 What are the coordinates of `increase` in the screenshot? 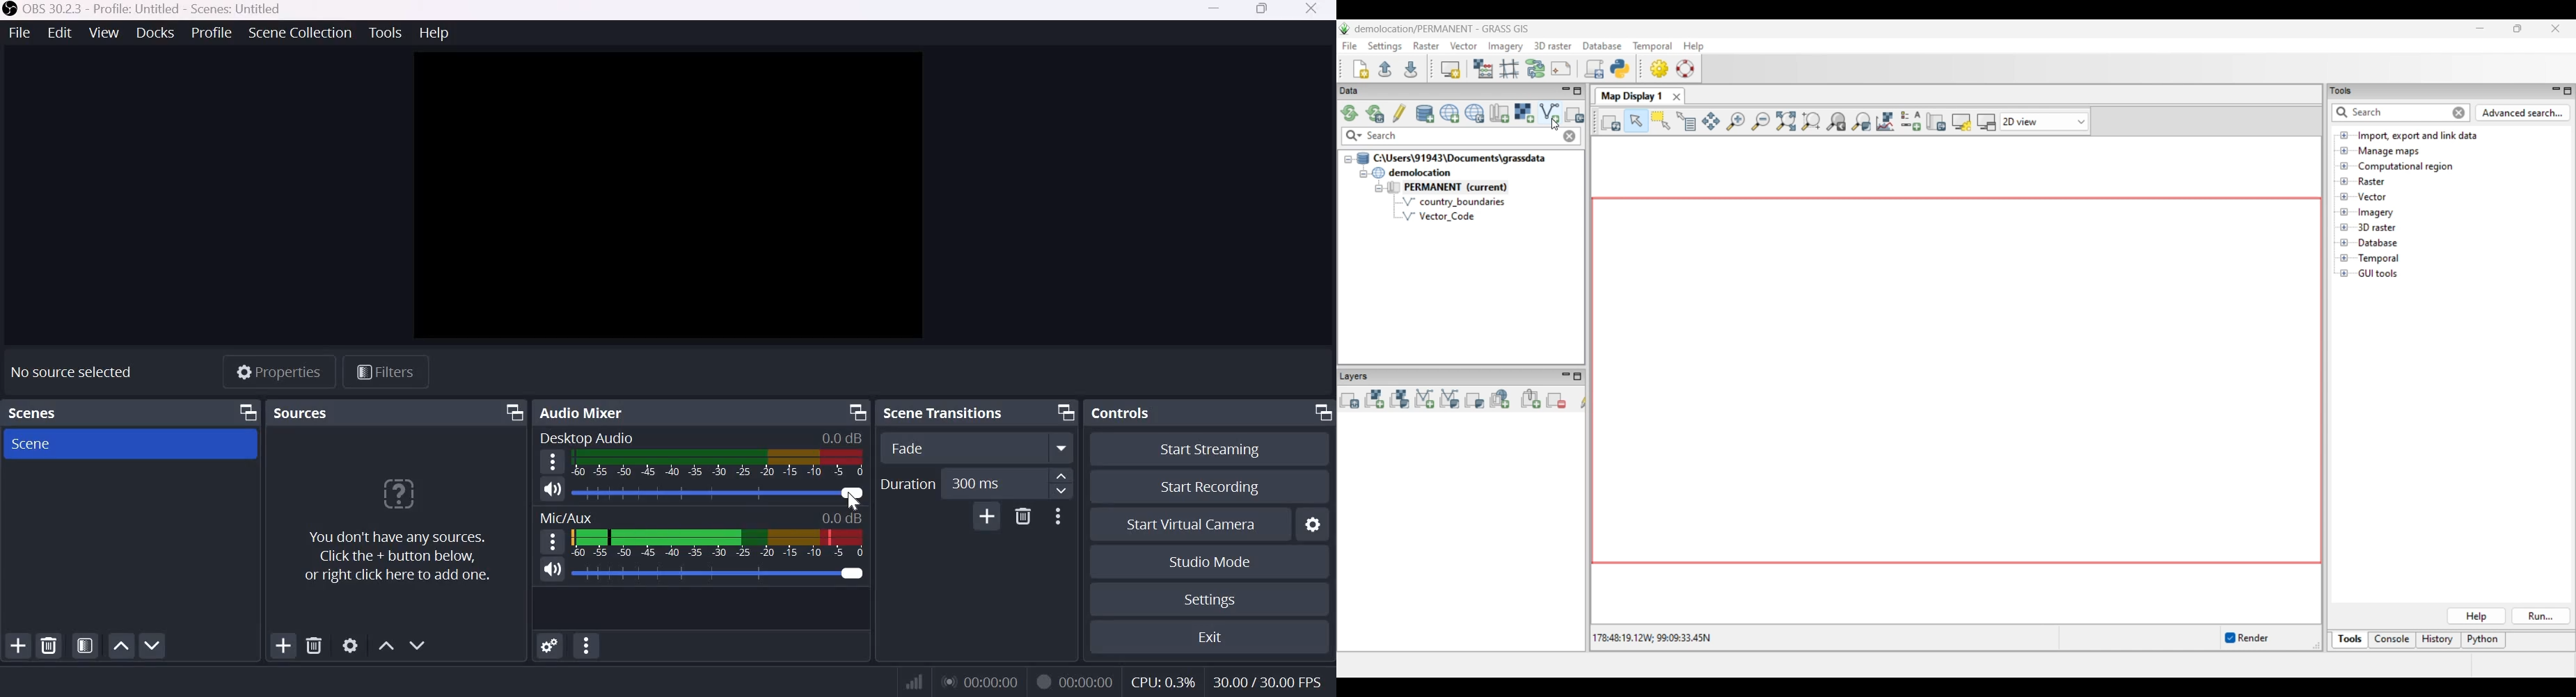 It's located at (1062, 477).